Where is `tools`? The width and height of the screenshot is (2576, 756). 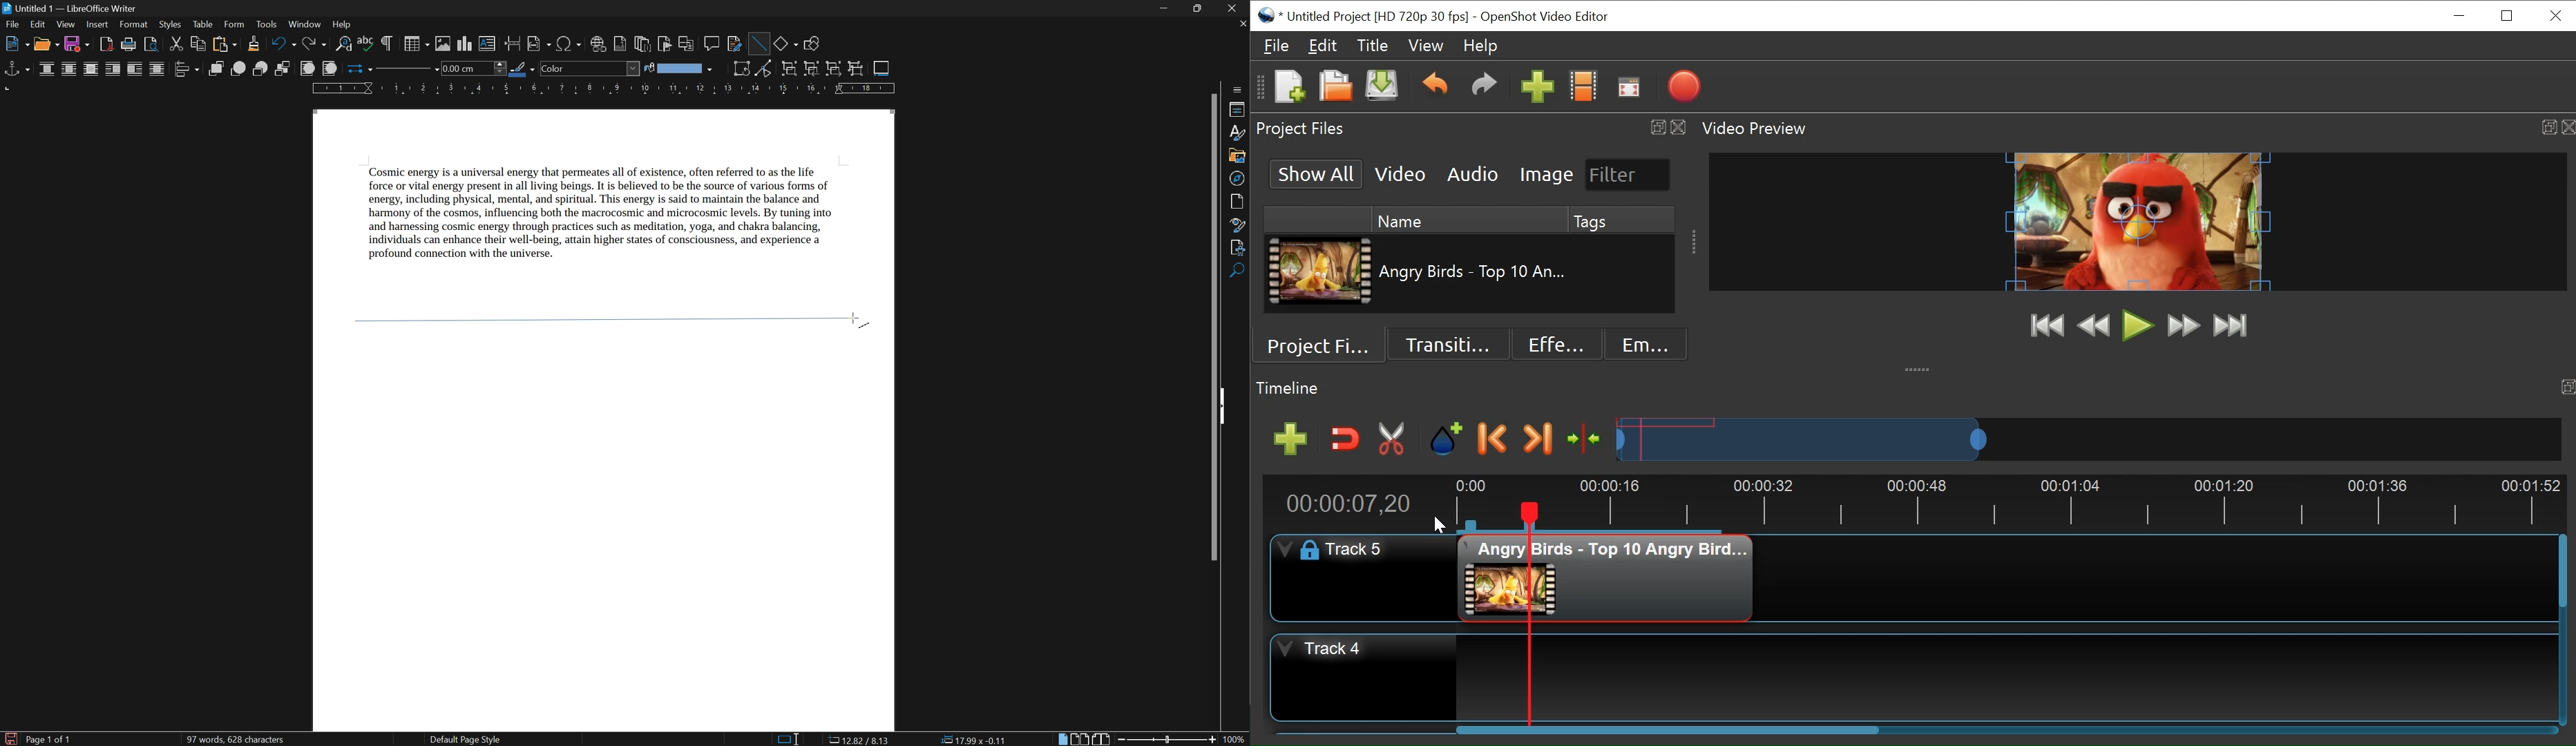 tools is located at coordinates (268, 25).